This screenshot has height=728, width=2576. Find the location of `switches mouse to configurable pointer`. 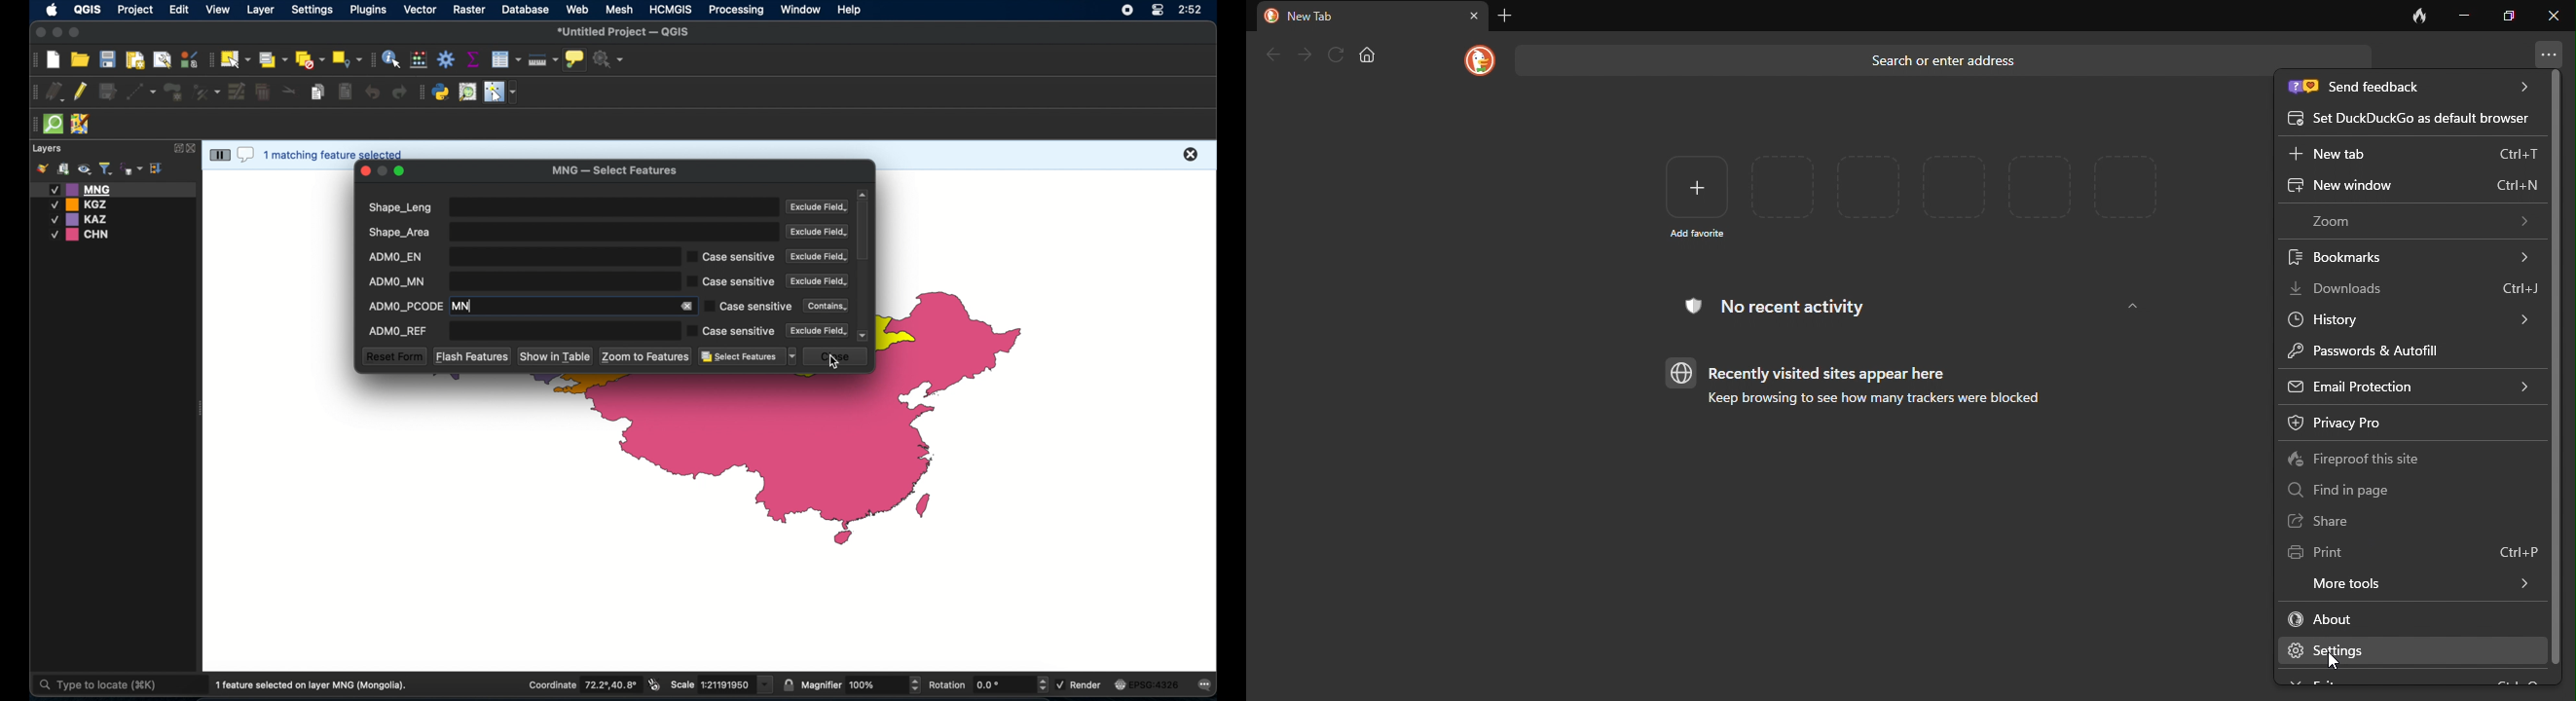

switches mouse to configurable pointer is located at coordinates (500, 92).